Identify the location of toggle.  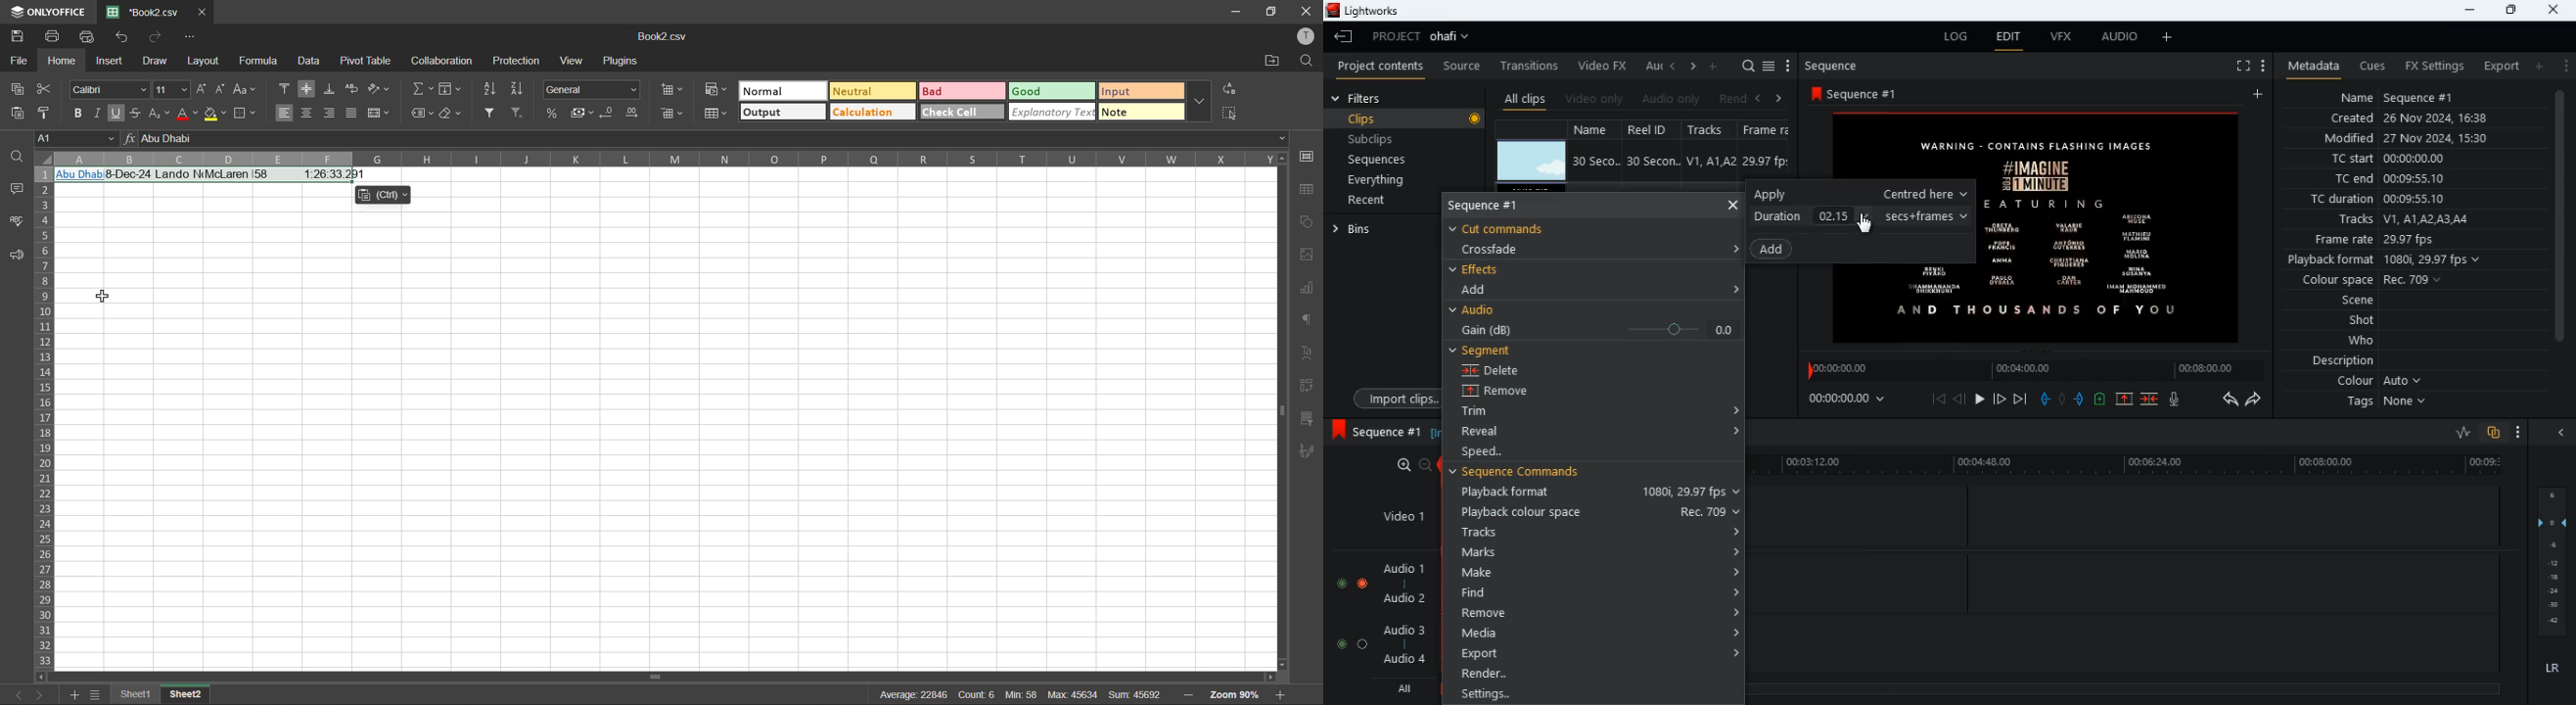
(1363, 643).